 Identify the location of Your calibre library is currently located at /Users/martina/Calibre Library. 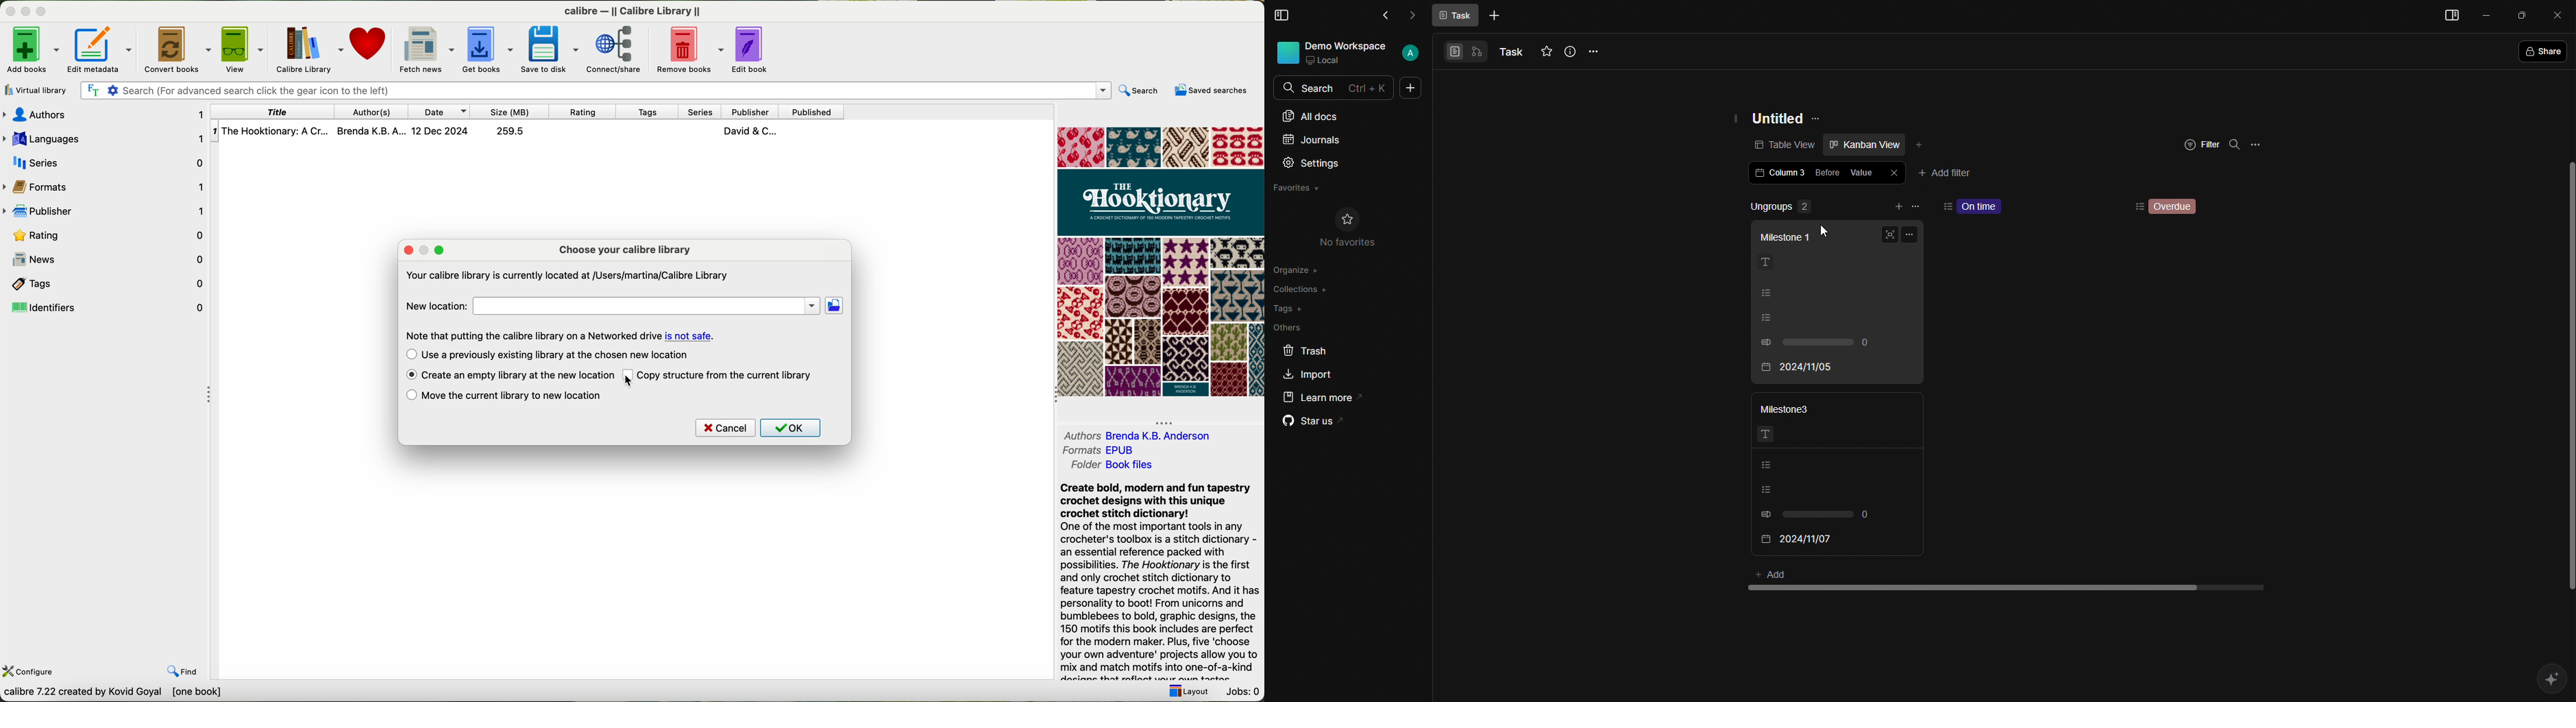
(568, 274).